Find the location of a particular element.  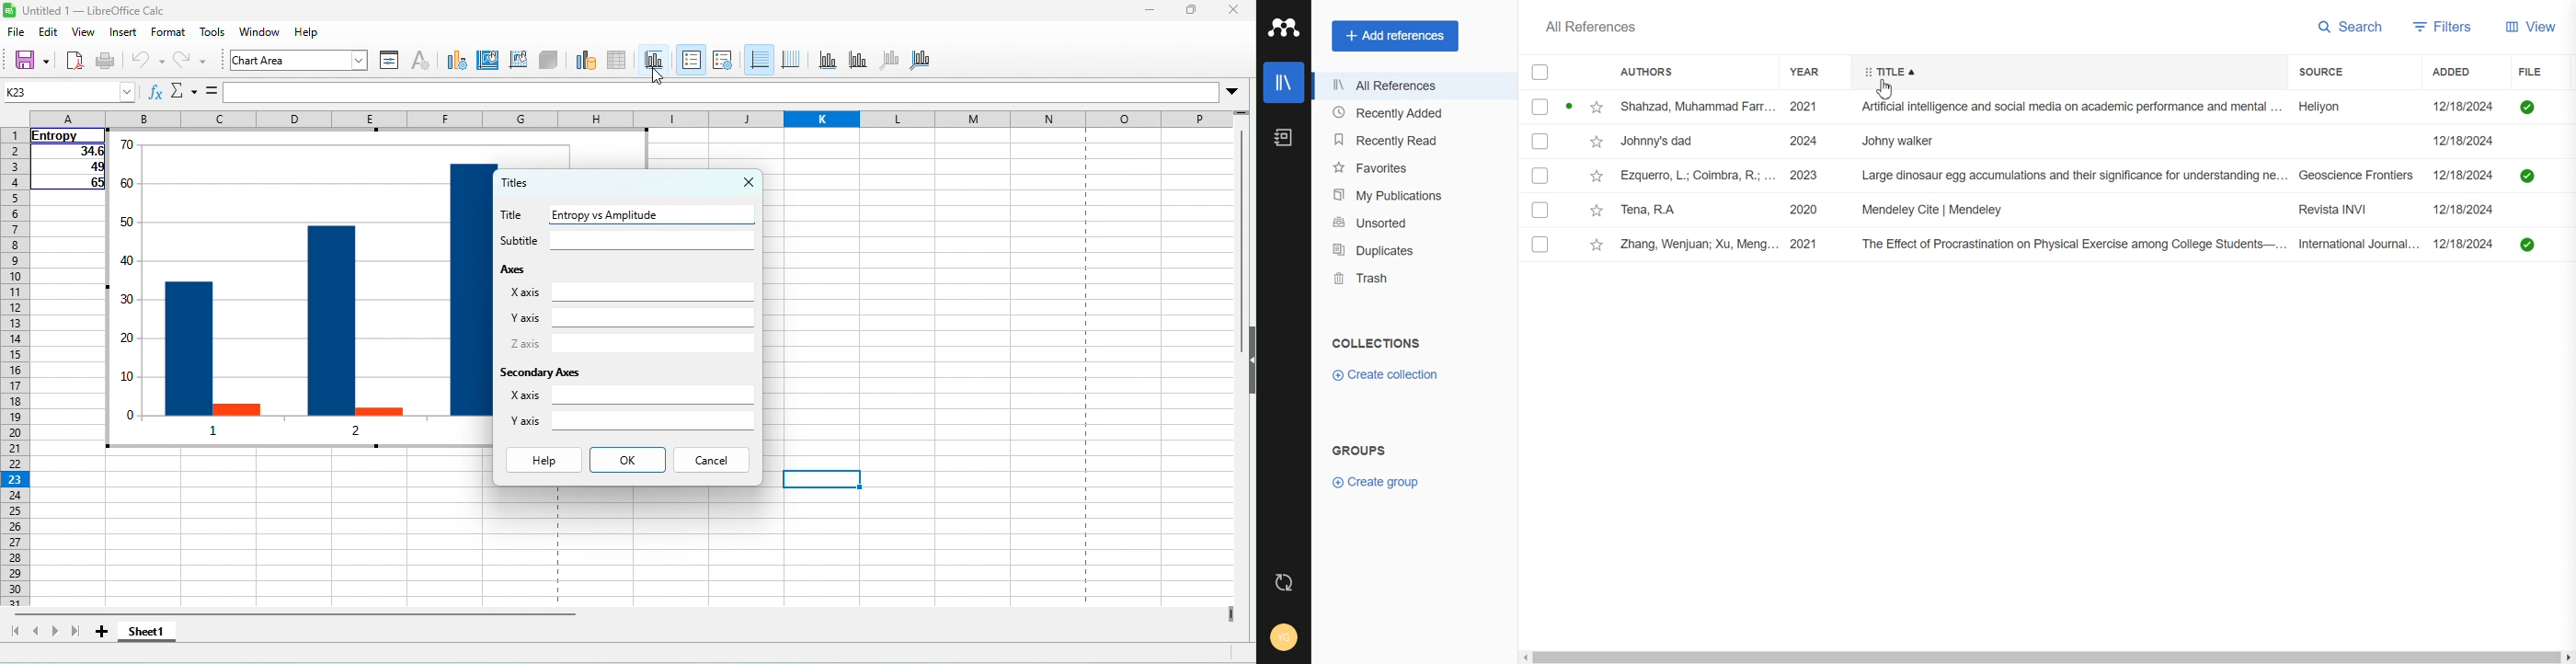

Account is located at coordinates (1284, 637).